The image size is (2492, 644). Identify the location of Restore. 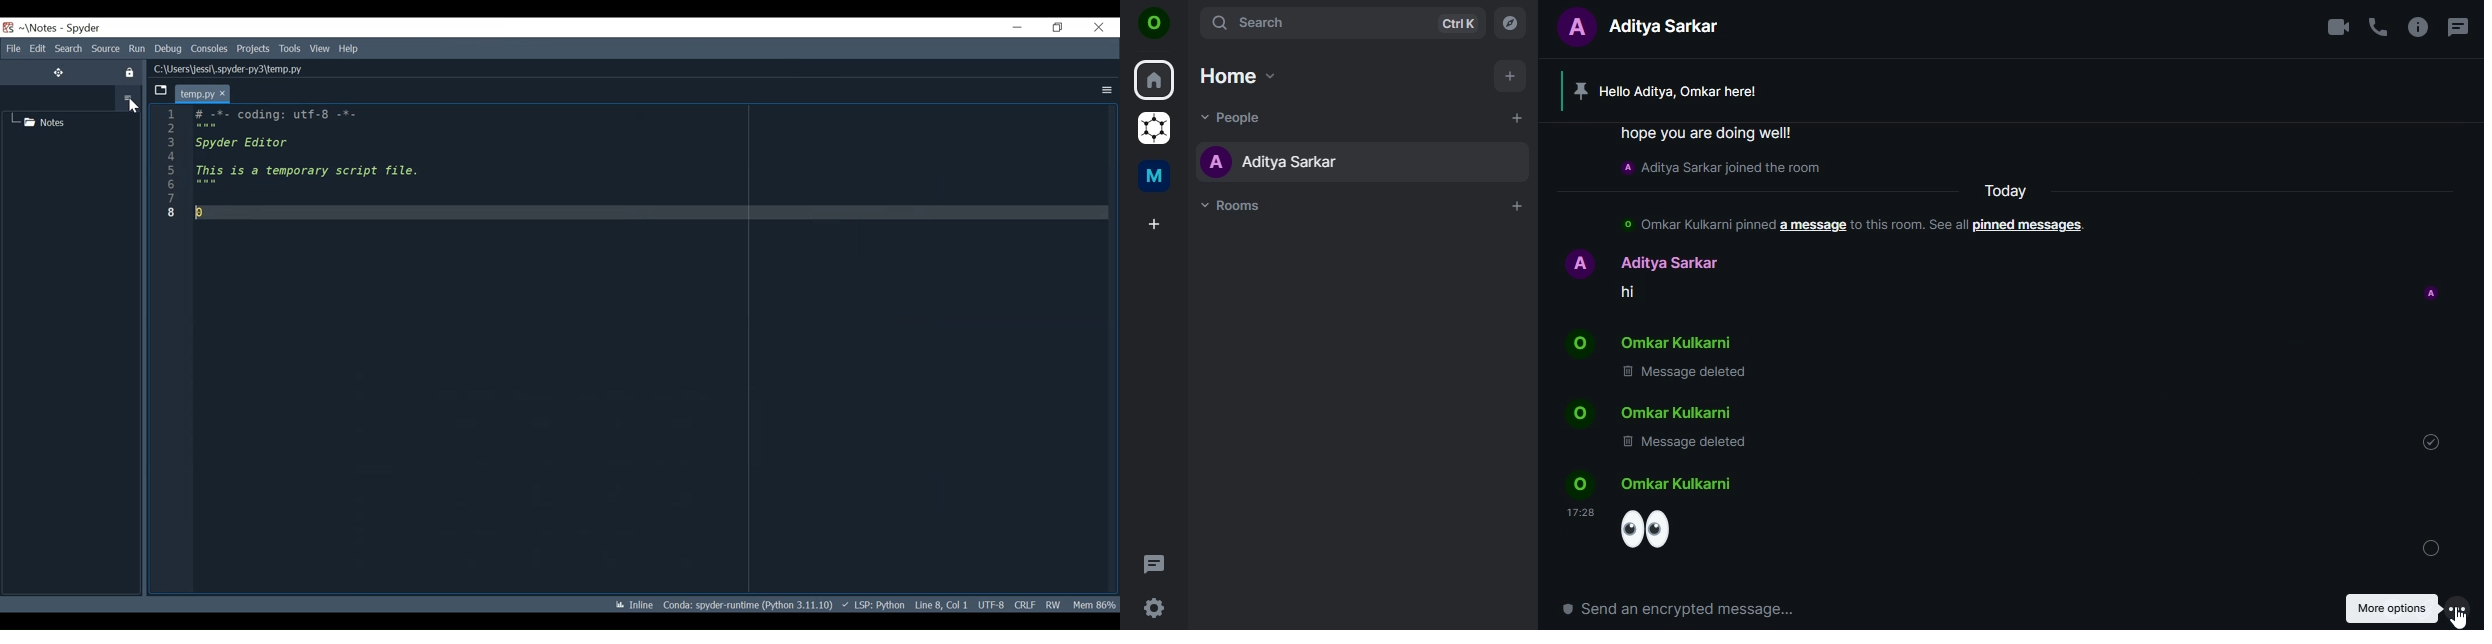
(1056, 28).